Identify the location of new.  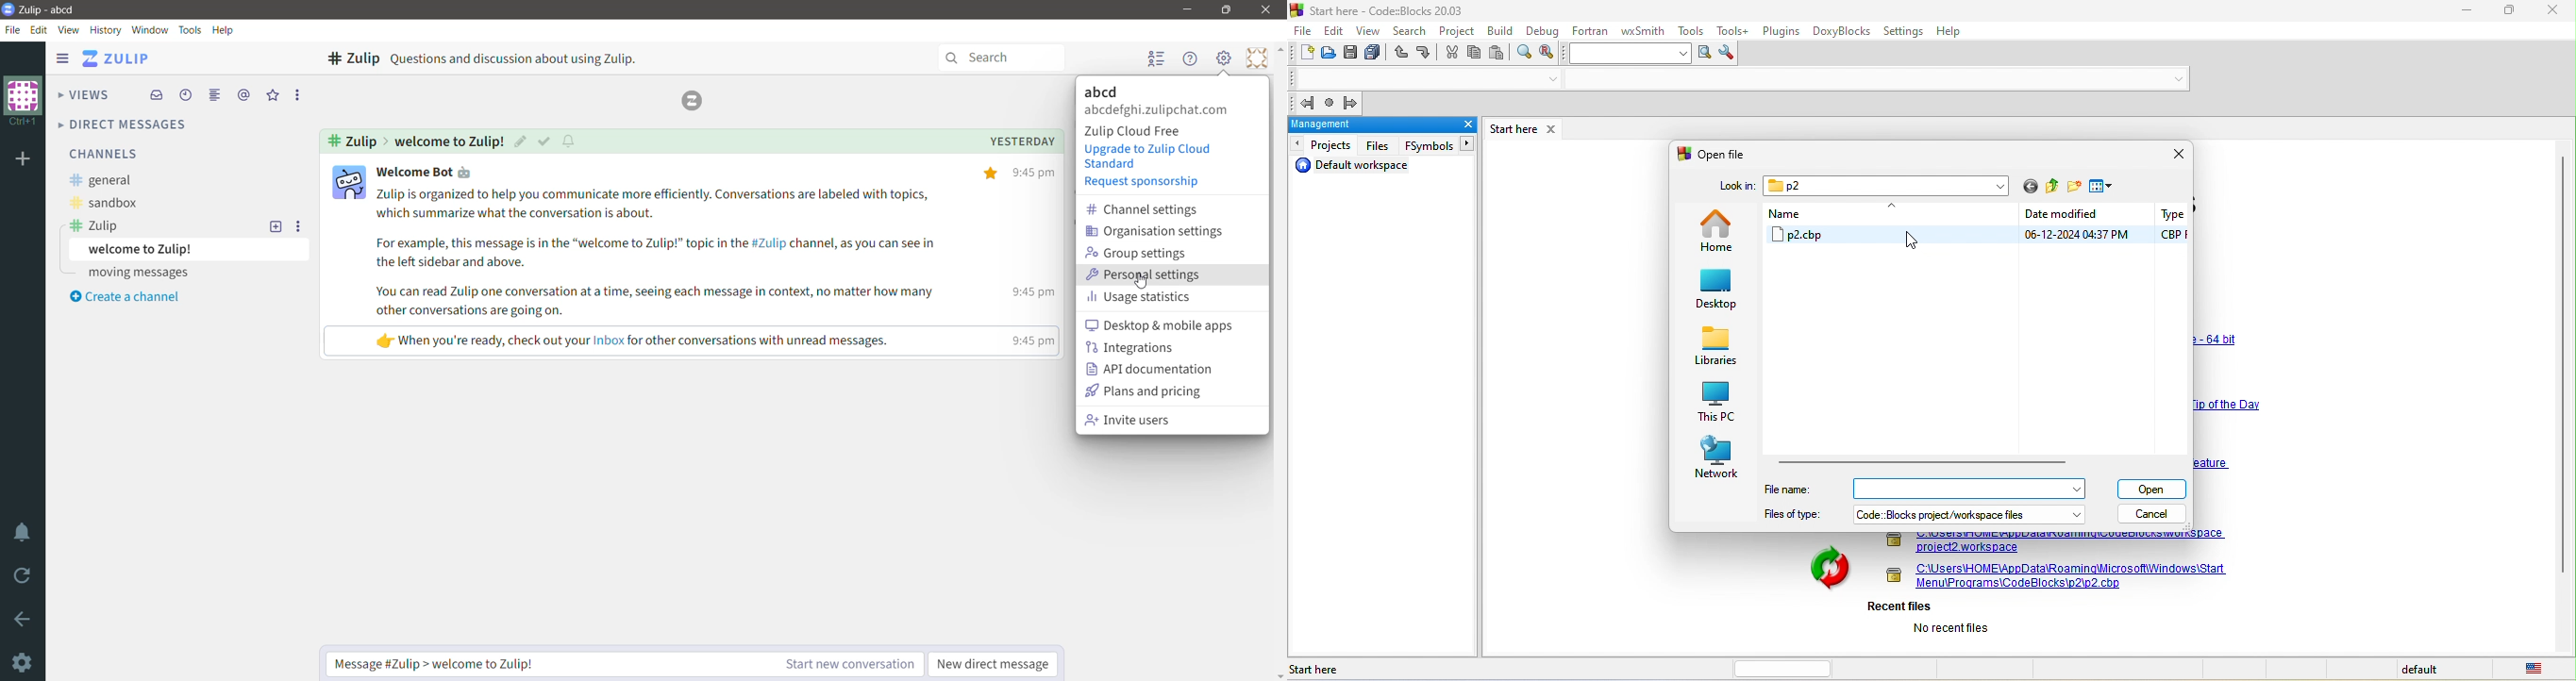
(1304, 52).